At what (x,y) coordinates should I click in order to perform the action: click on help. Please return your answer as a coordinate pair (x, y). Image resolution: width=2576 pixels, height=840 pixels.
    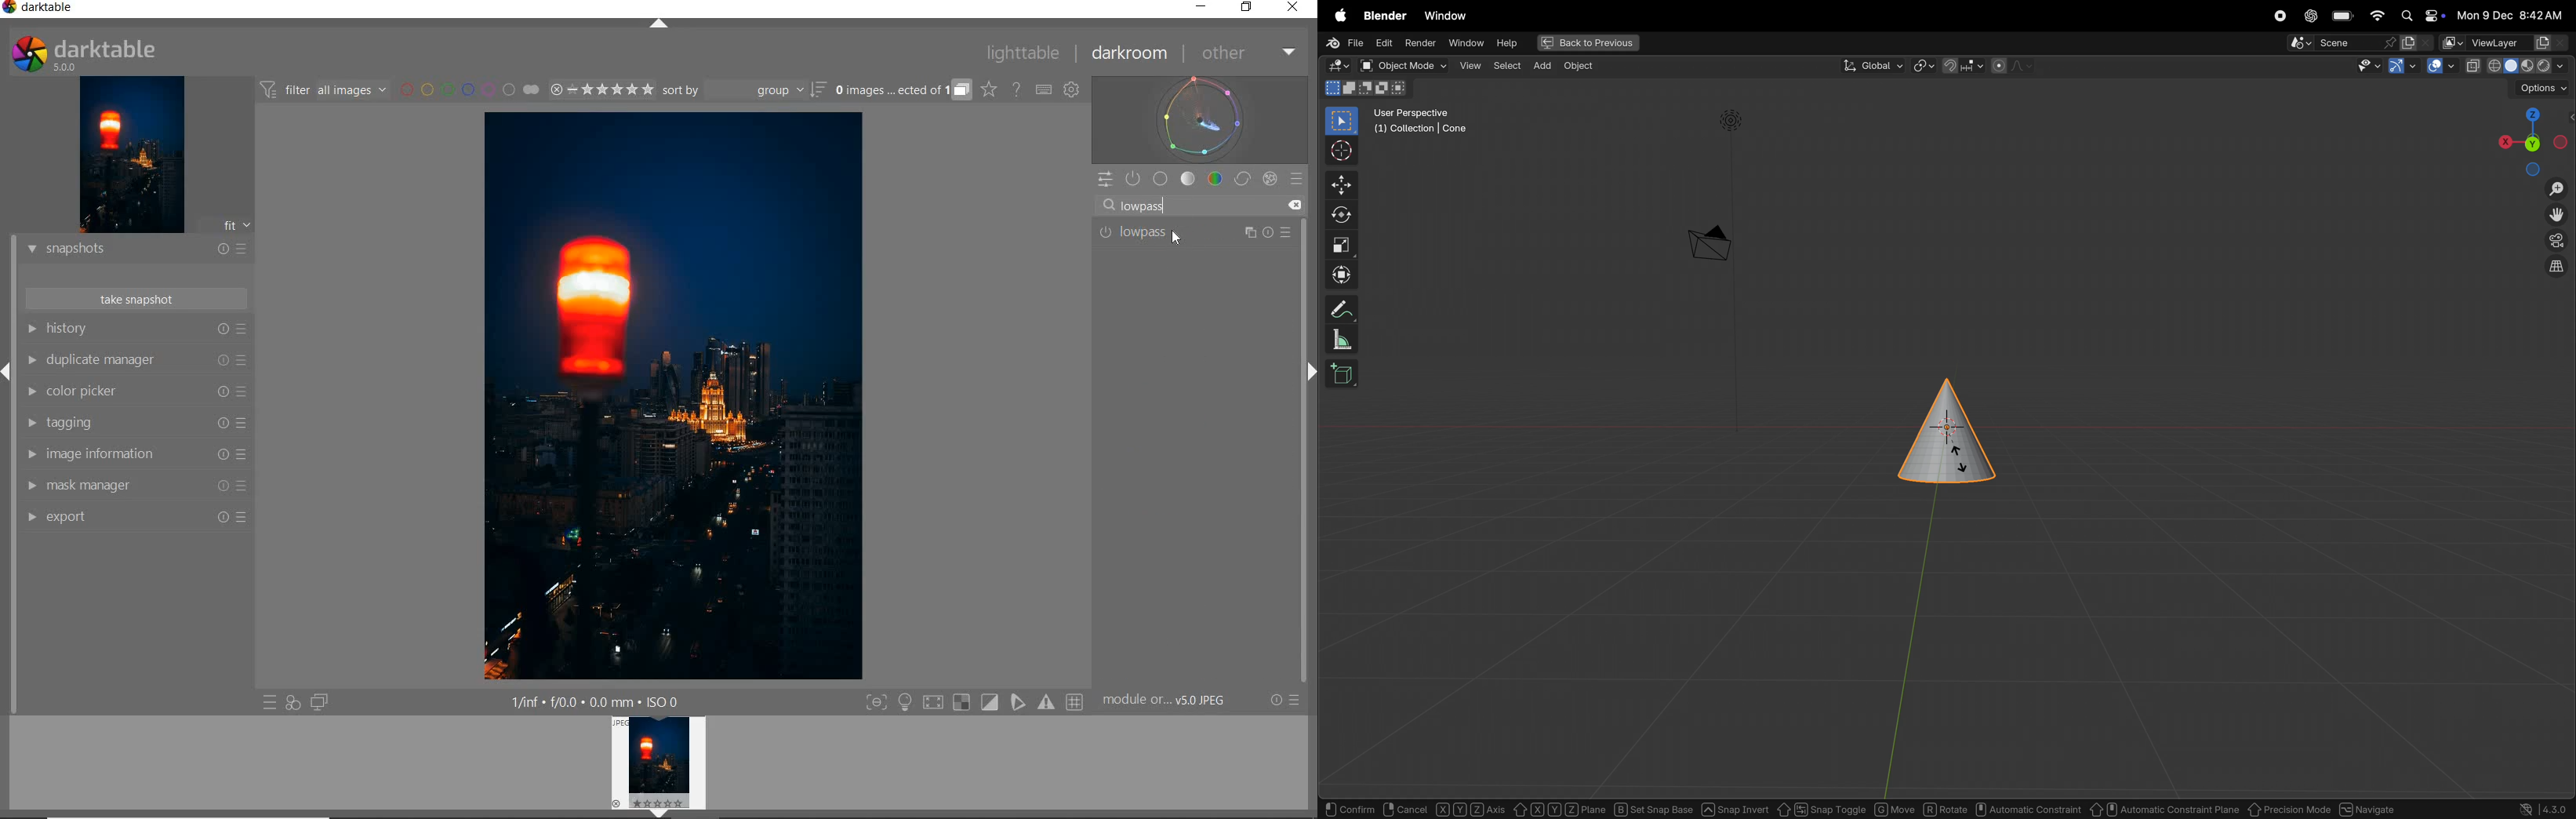
    Looking at the image, I should click on (1511, 45).